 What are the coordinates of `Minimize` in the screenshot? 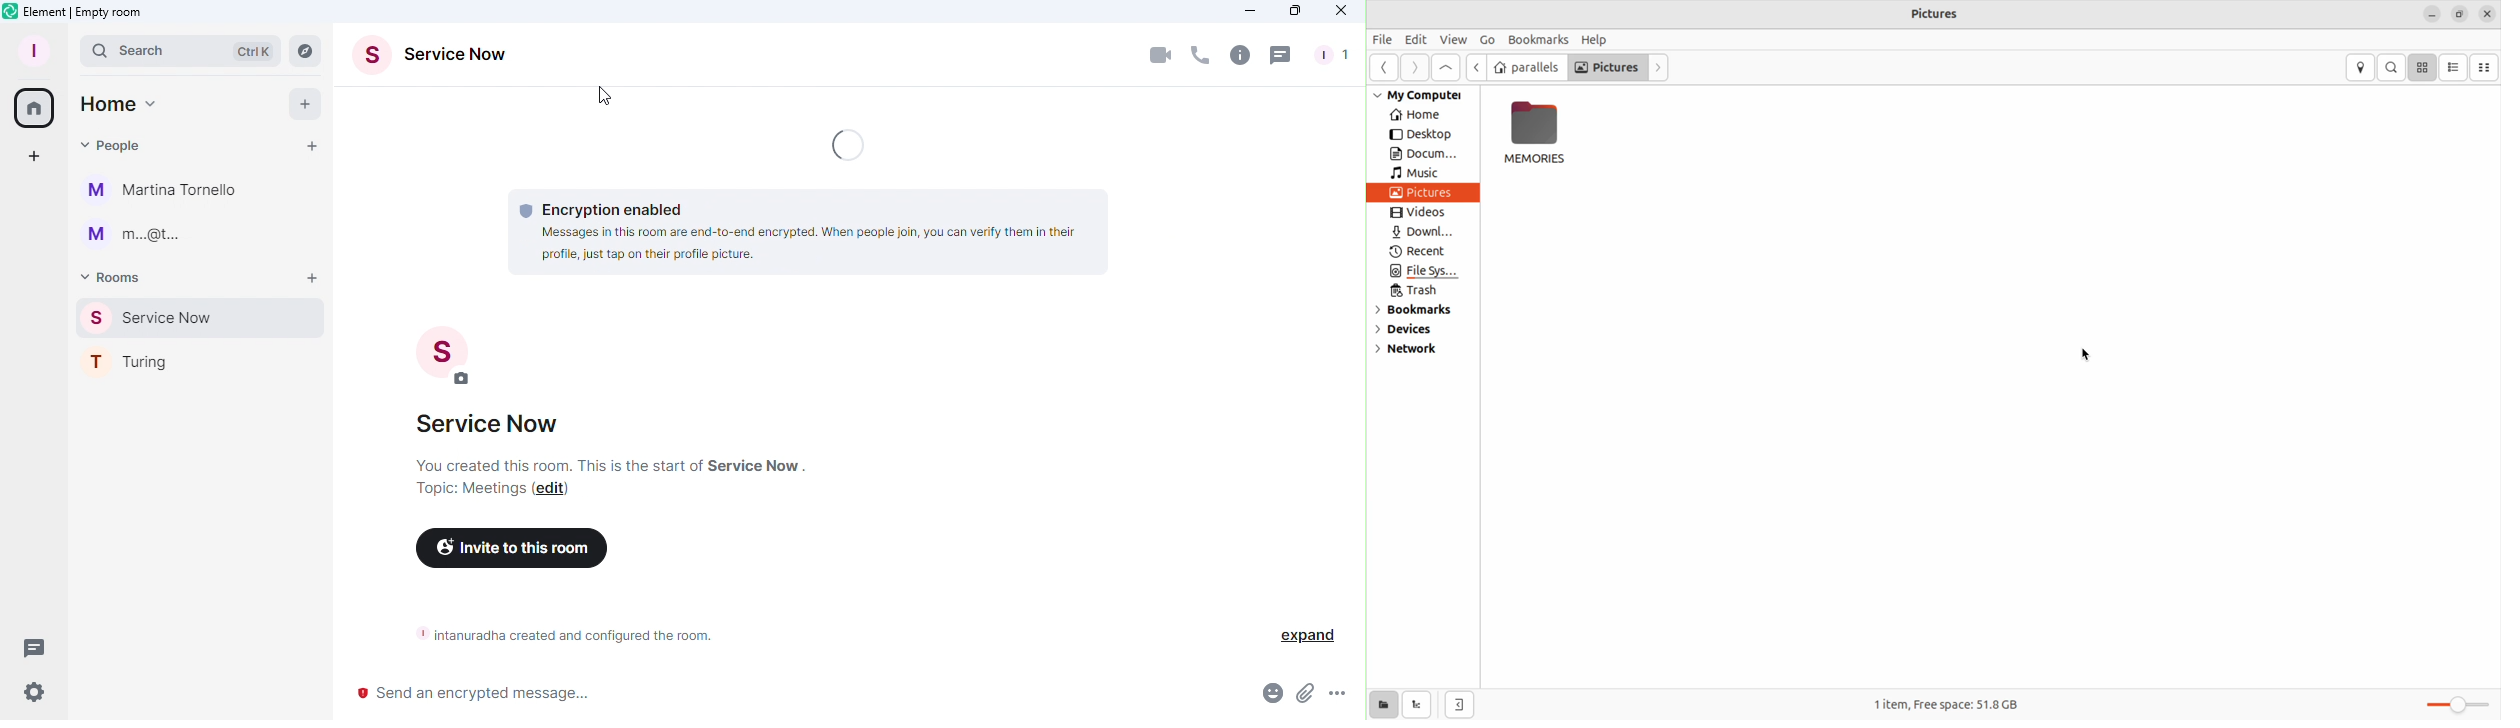 It's located at (1245, 11).